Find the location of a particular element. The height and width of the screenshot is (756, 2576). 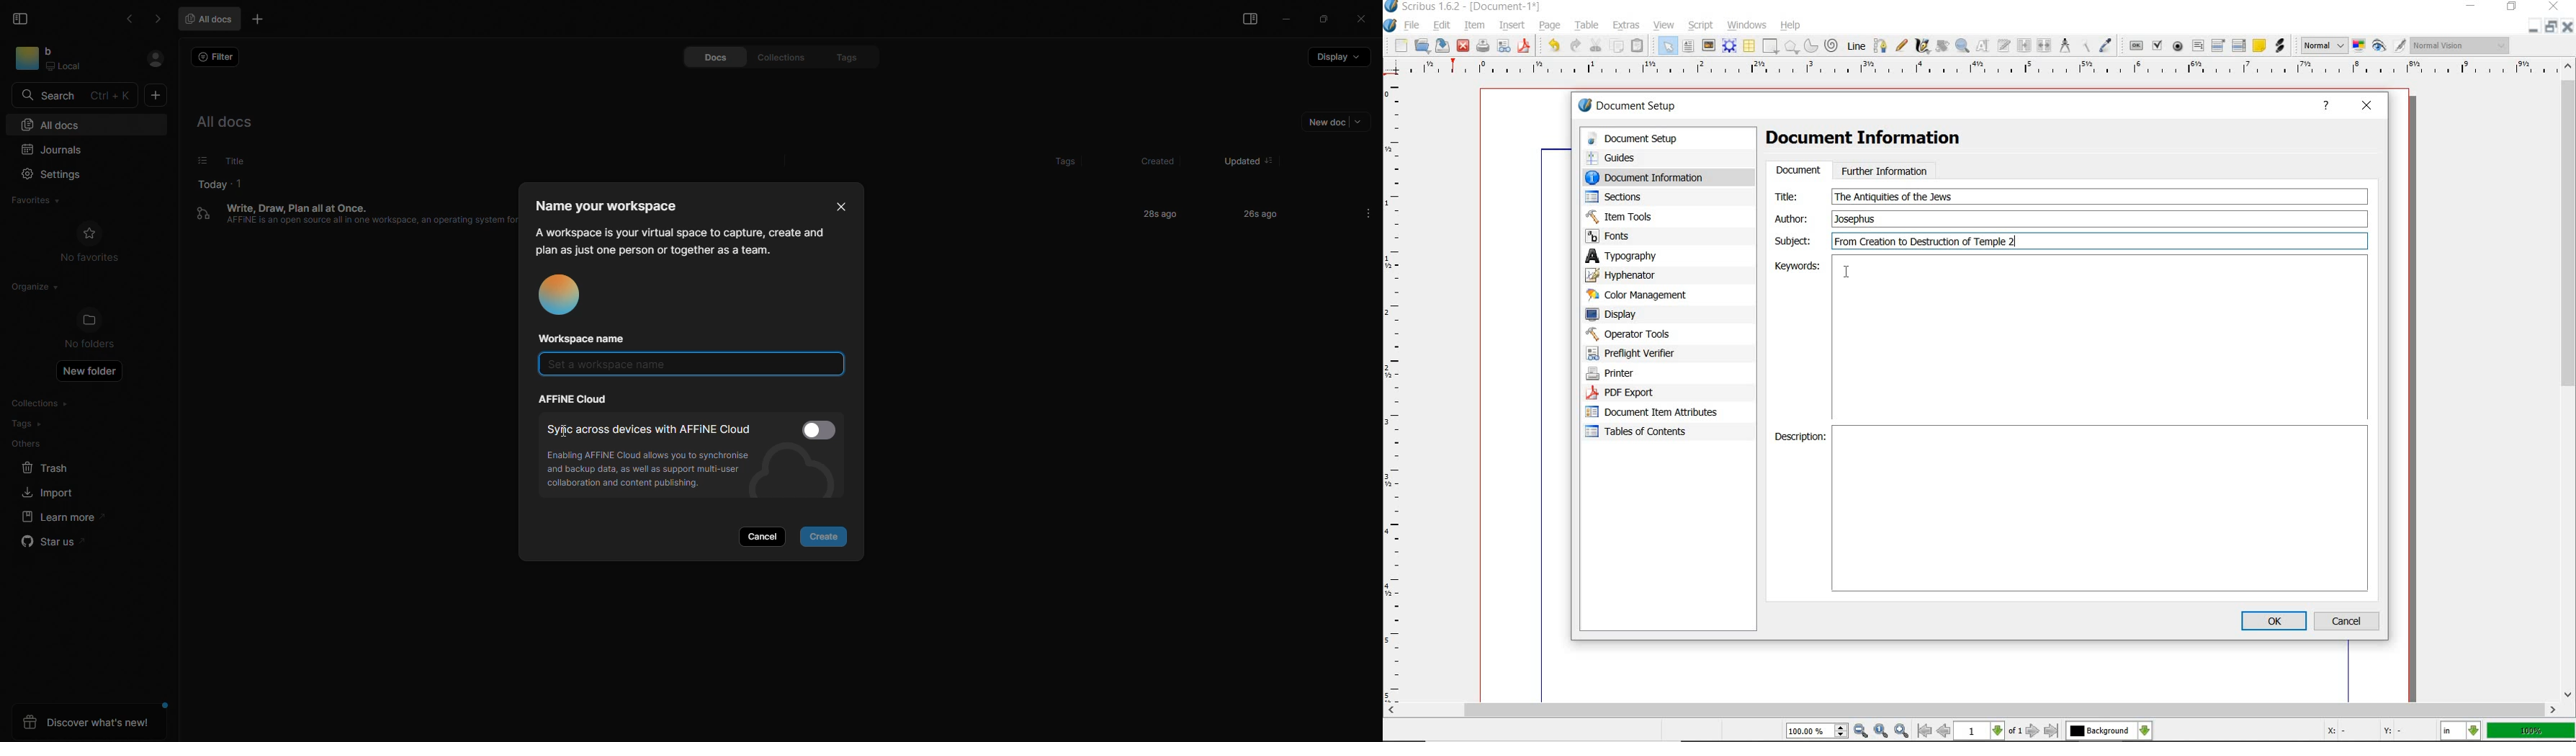

Item Tools is located at coordinates (1652, 216).